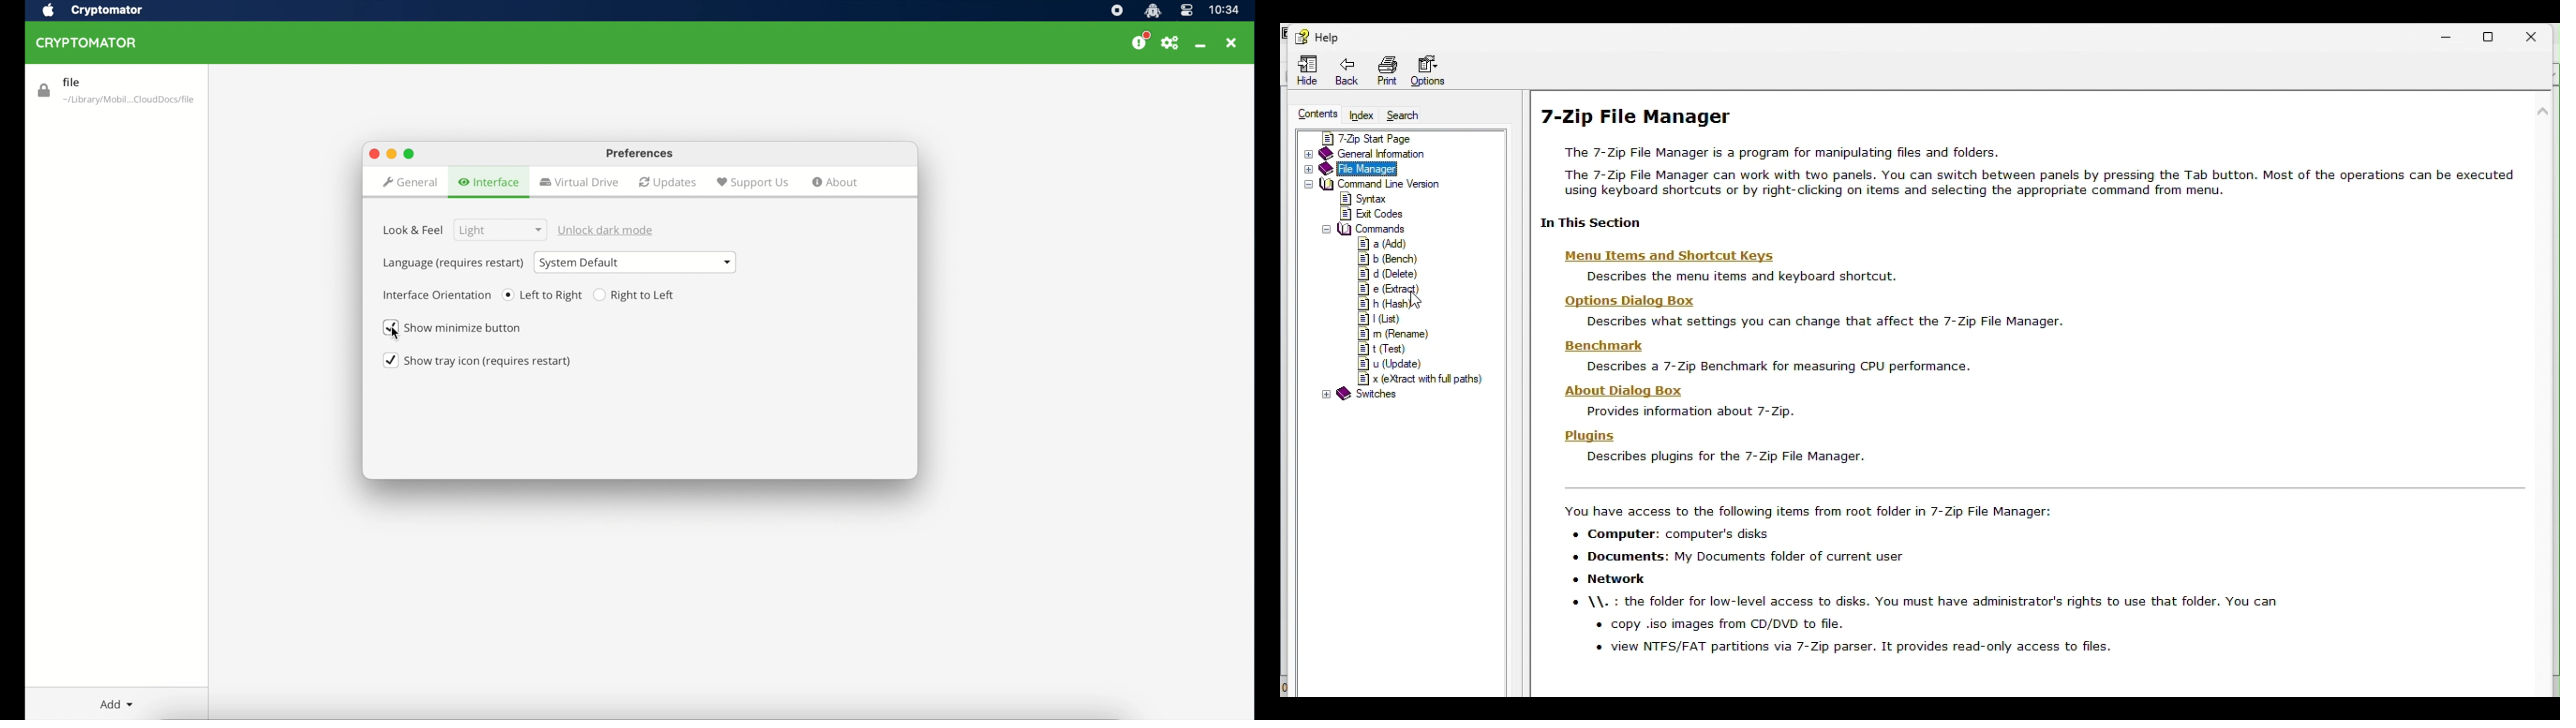  Describe the element at coordinates (2540, 33) in the screenshot. I see `close` at that location.